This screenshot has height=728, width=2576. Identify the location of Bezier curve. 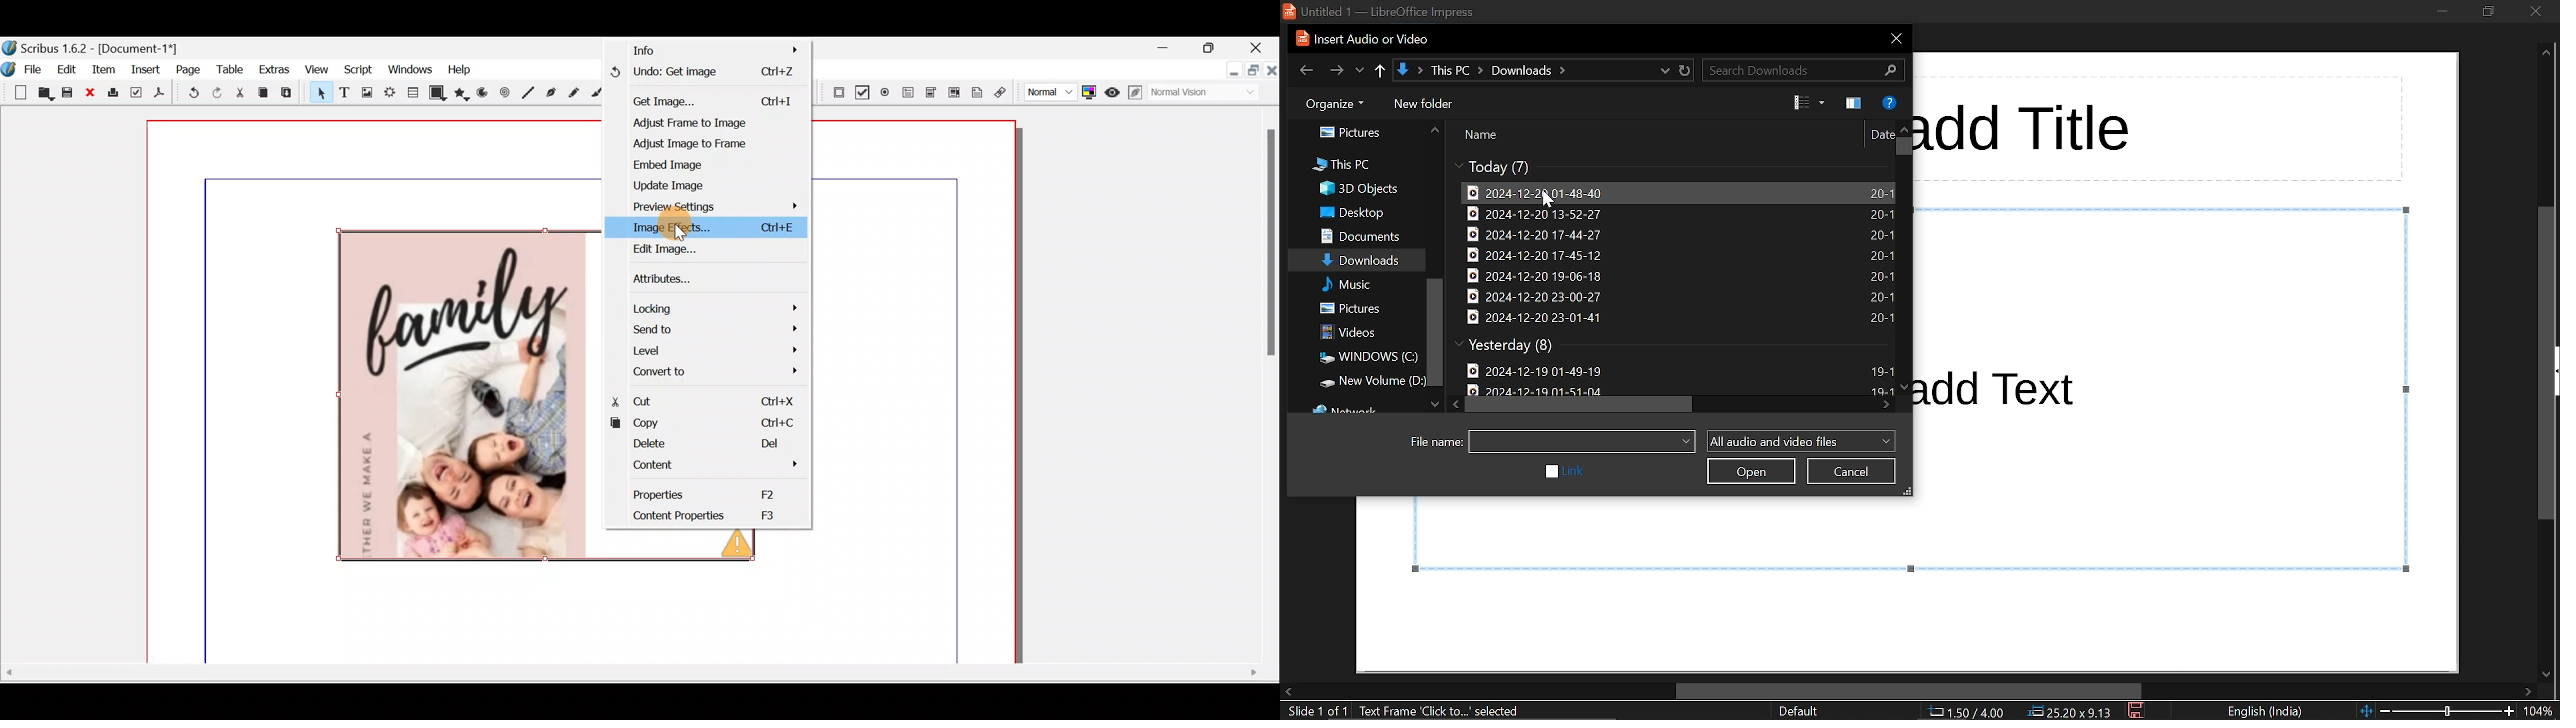
(553, 94).